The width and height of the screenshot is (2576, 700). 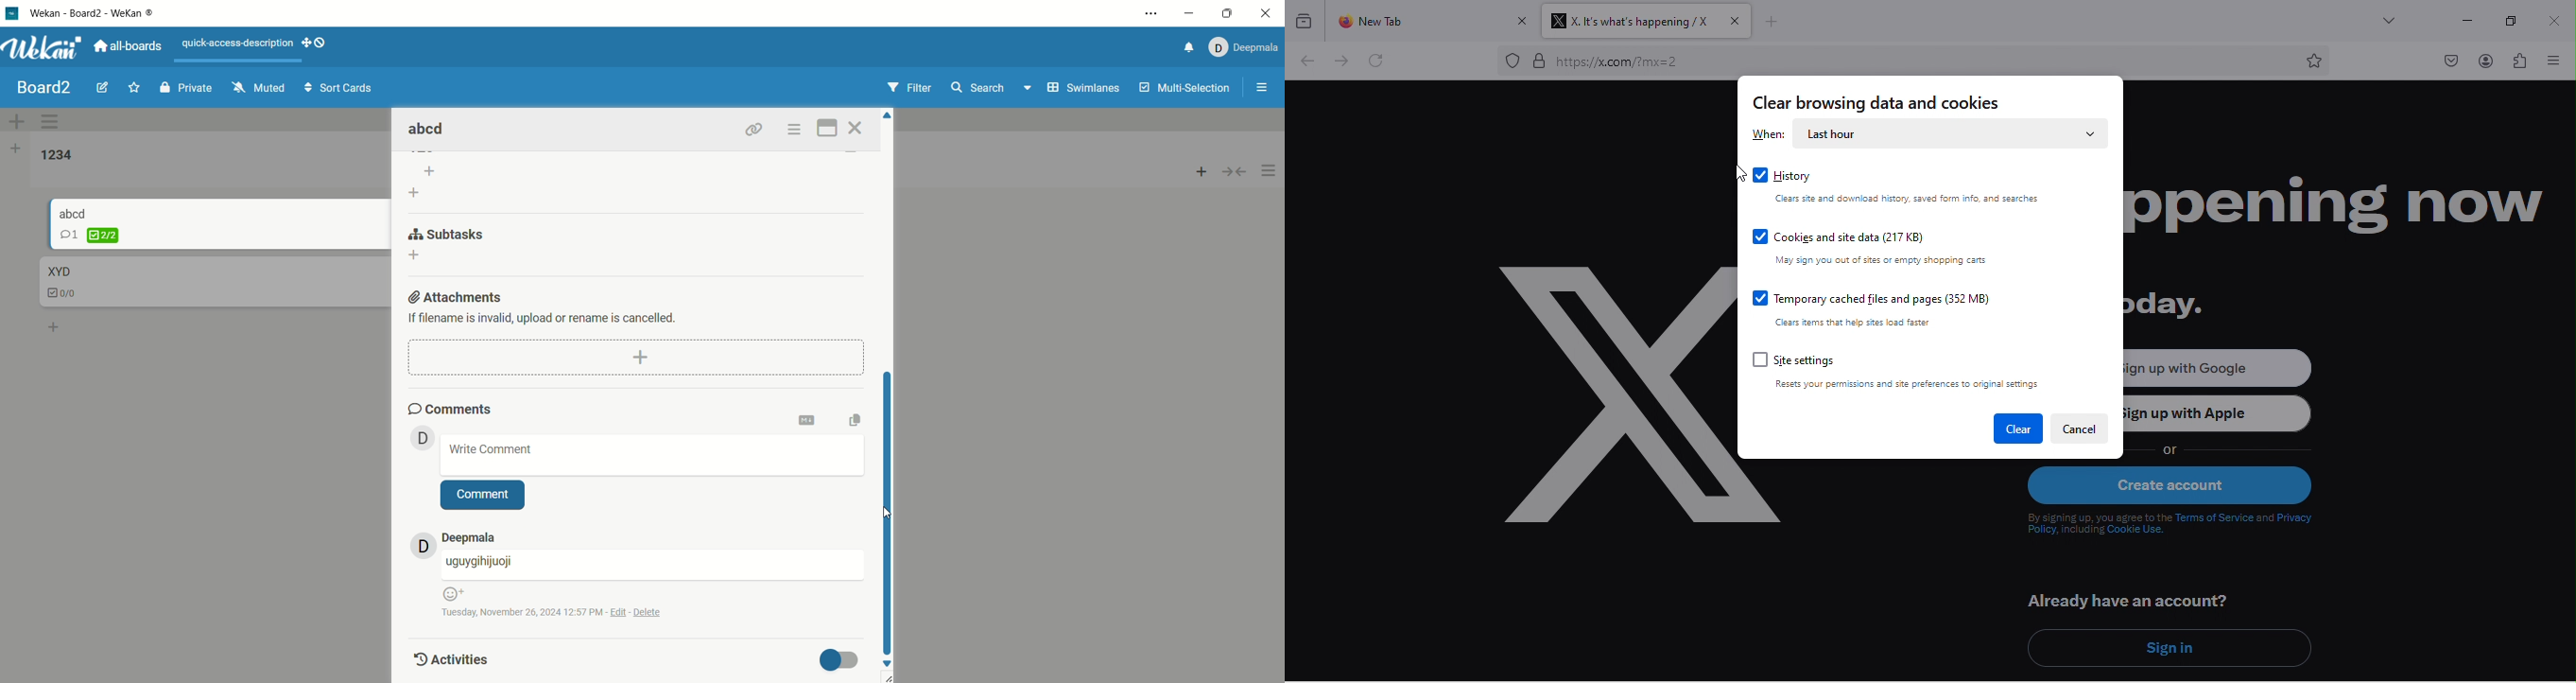 I want to click on edit, so click(x=102, y=86).